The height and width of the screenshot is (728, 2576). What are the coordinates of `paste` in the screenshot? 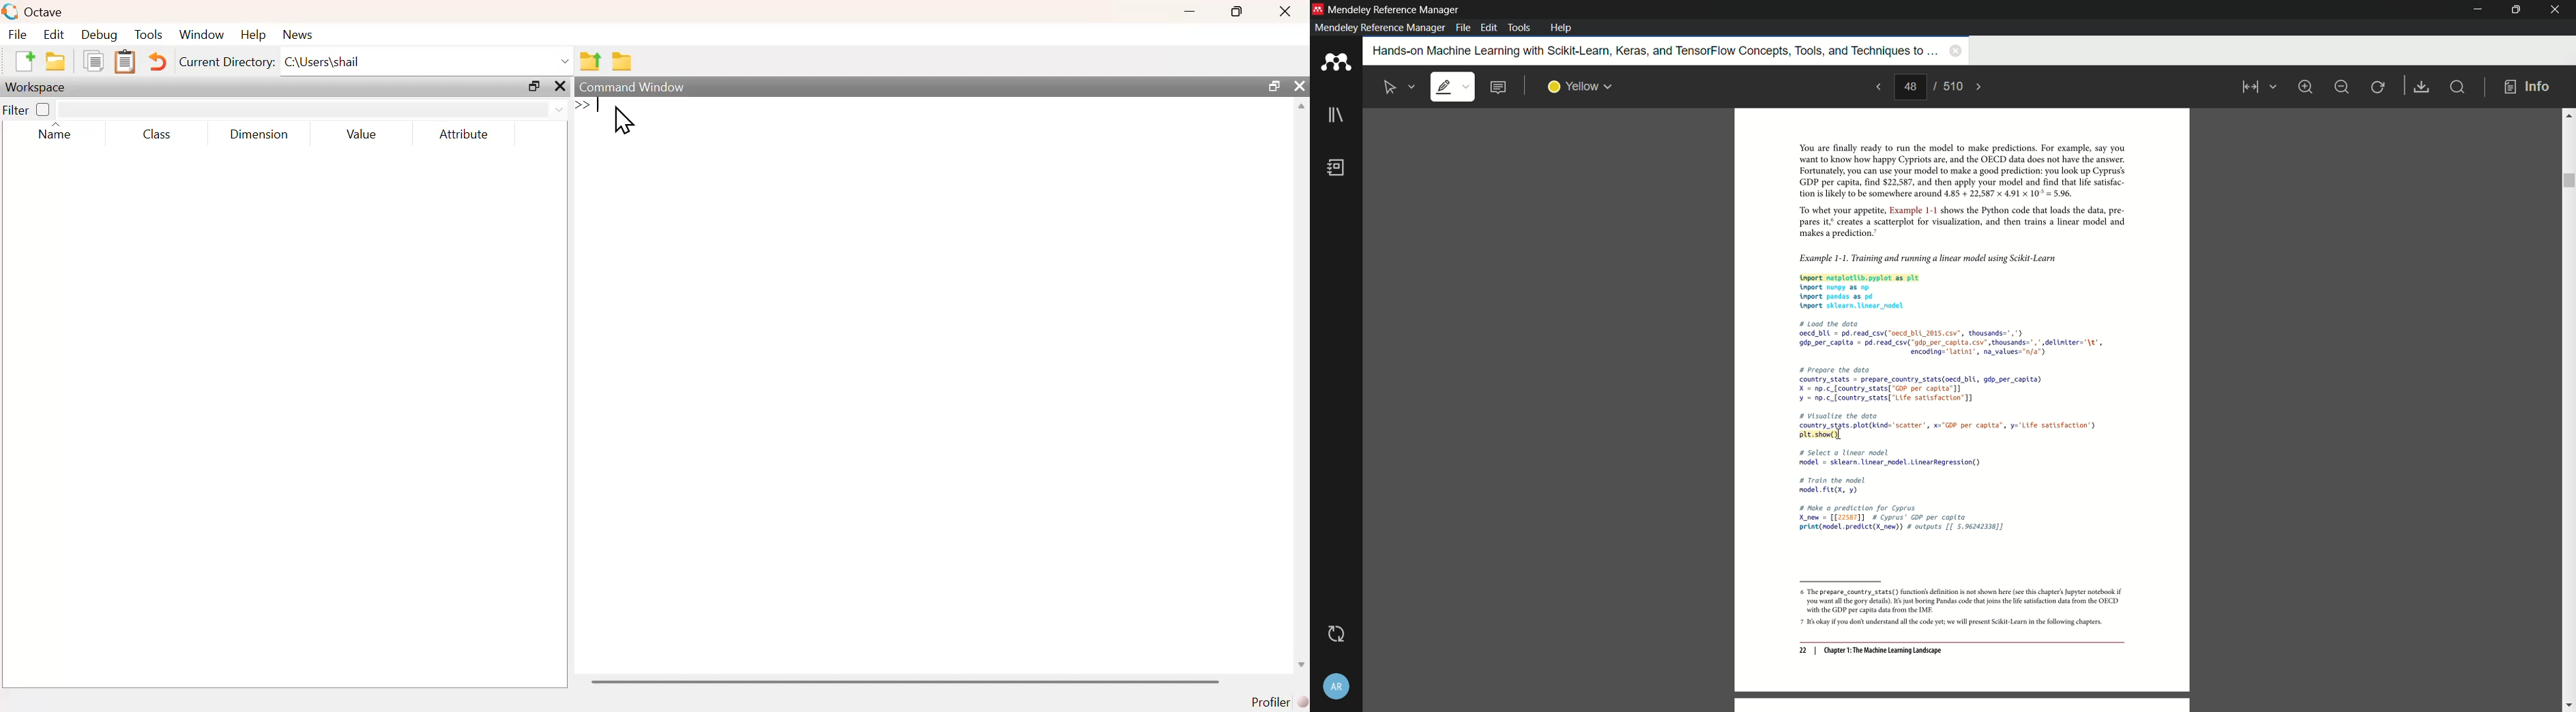 It's located at (125, 63).